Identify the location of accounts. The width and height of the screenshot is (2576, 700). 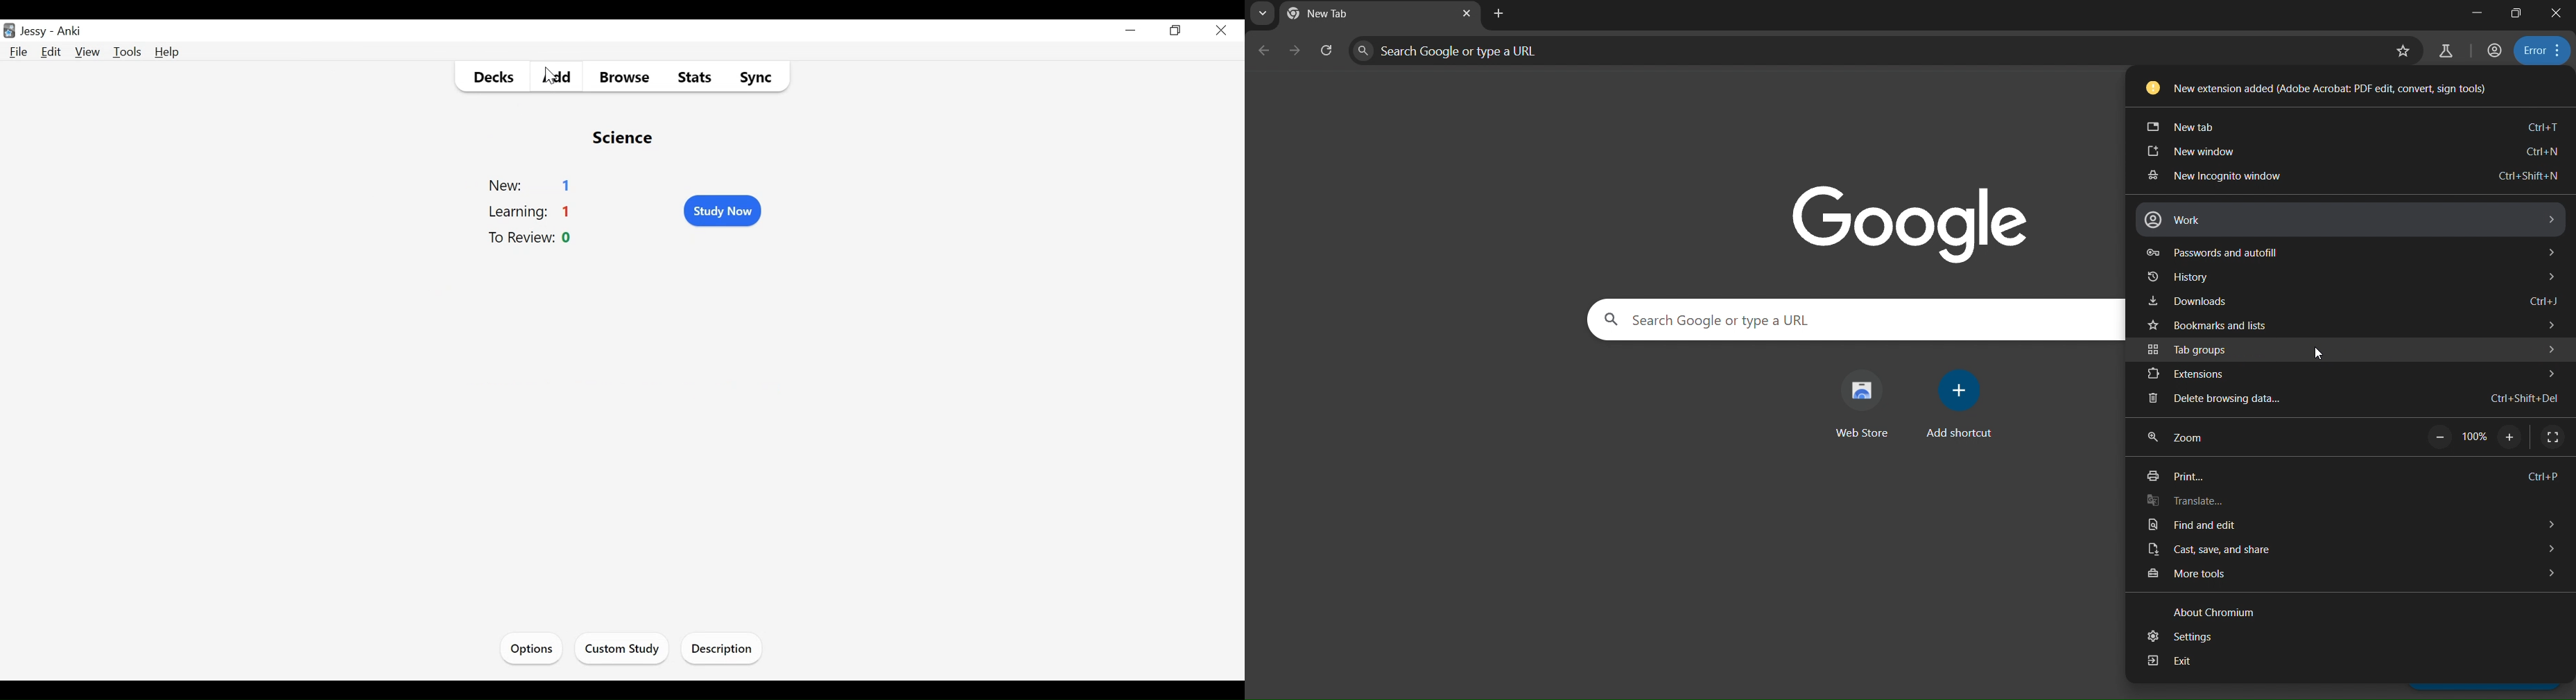
(2496, 51).